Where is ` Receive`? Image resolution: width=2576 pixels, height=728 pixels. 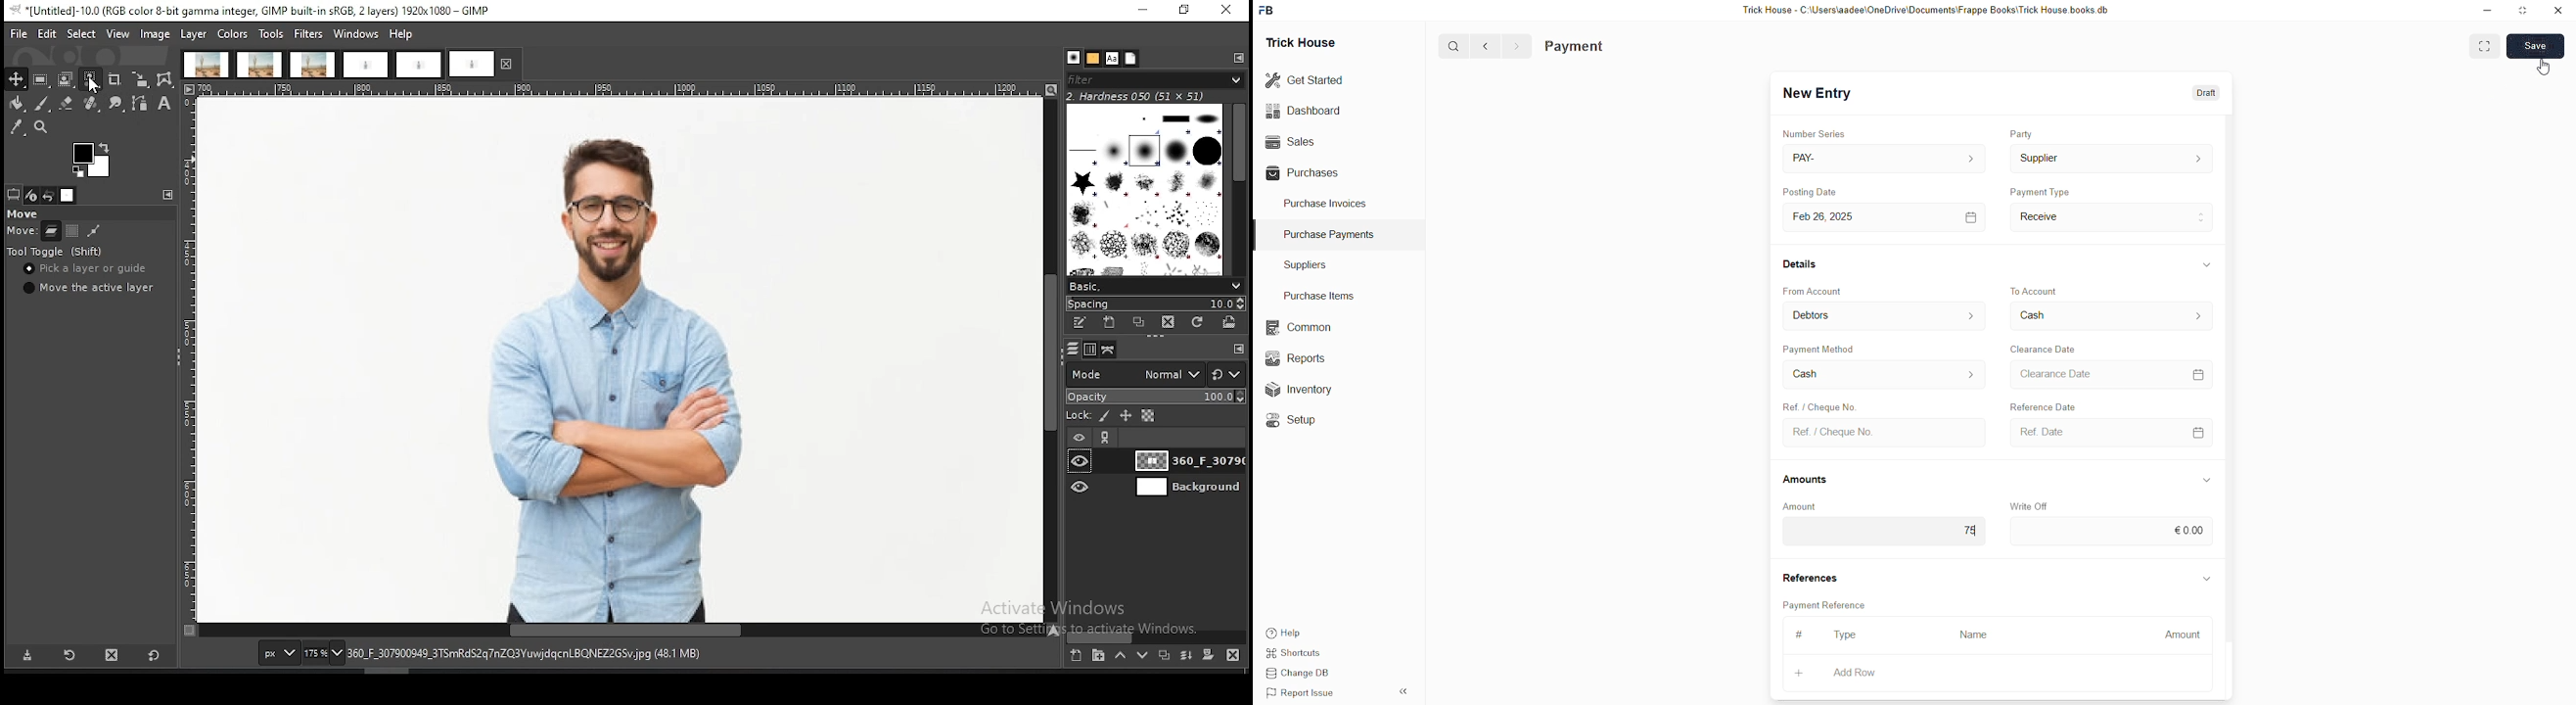
 Receive is located at coordinates (2112, 217).